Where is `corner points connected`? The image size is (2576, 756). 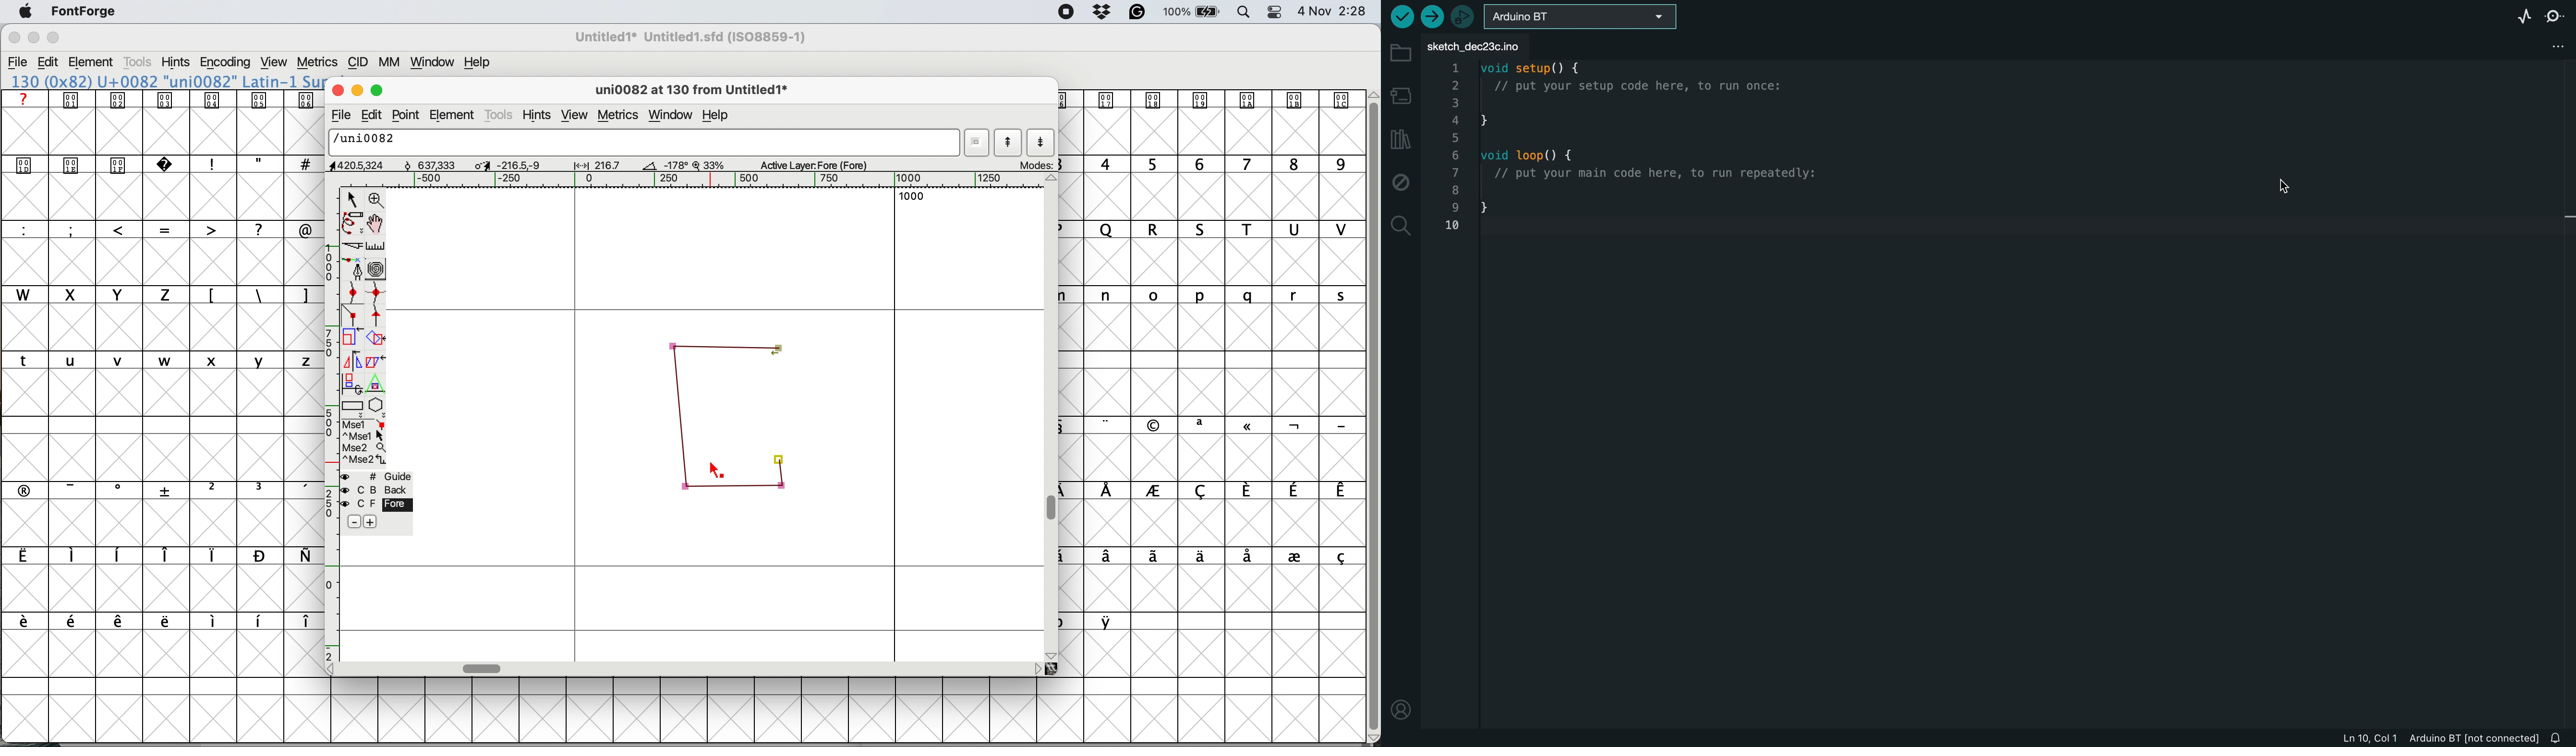 corner points connected is located at coordinates (725, 344).